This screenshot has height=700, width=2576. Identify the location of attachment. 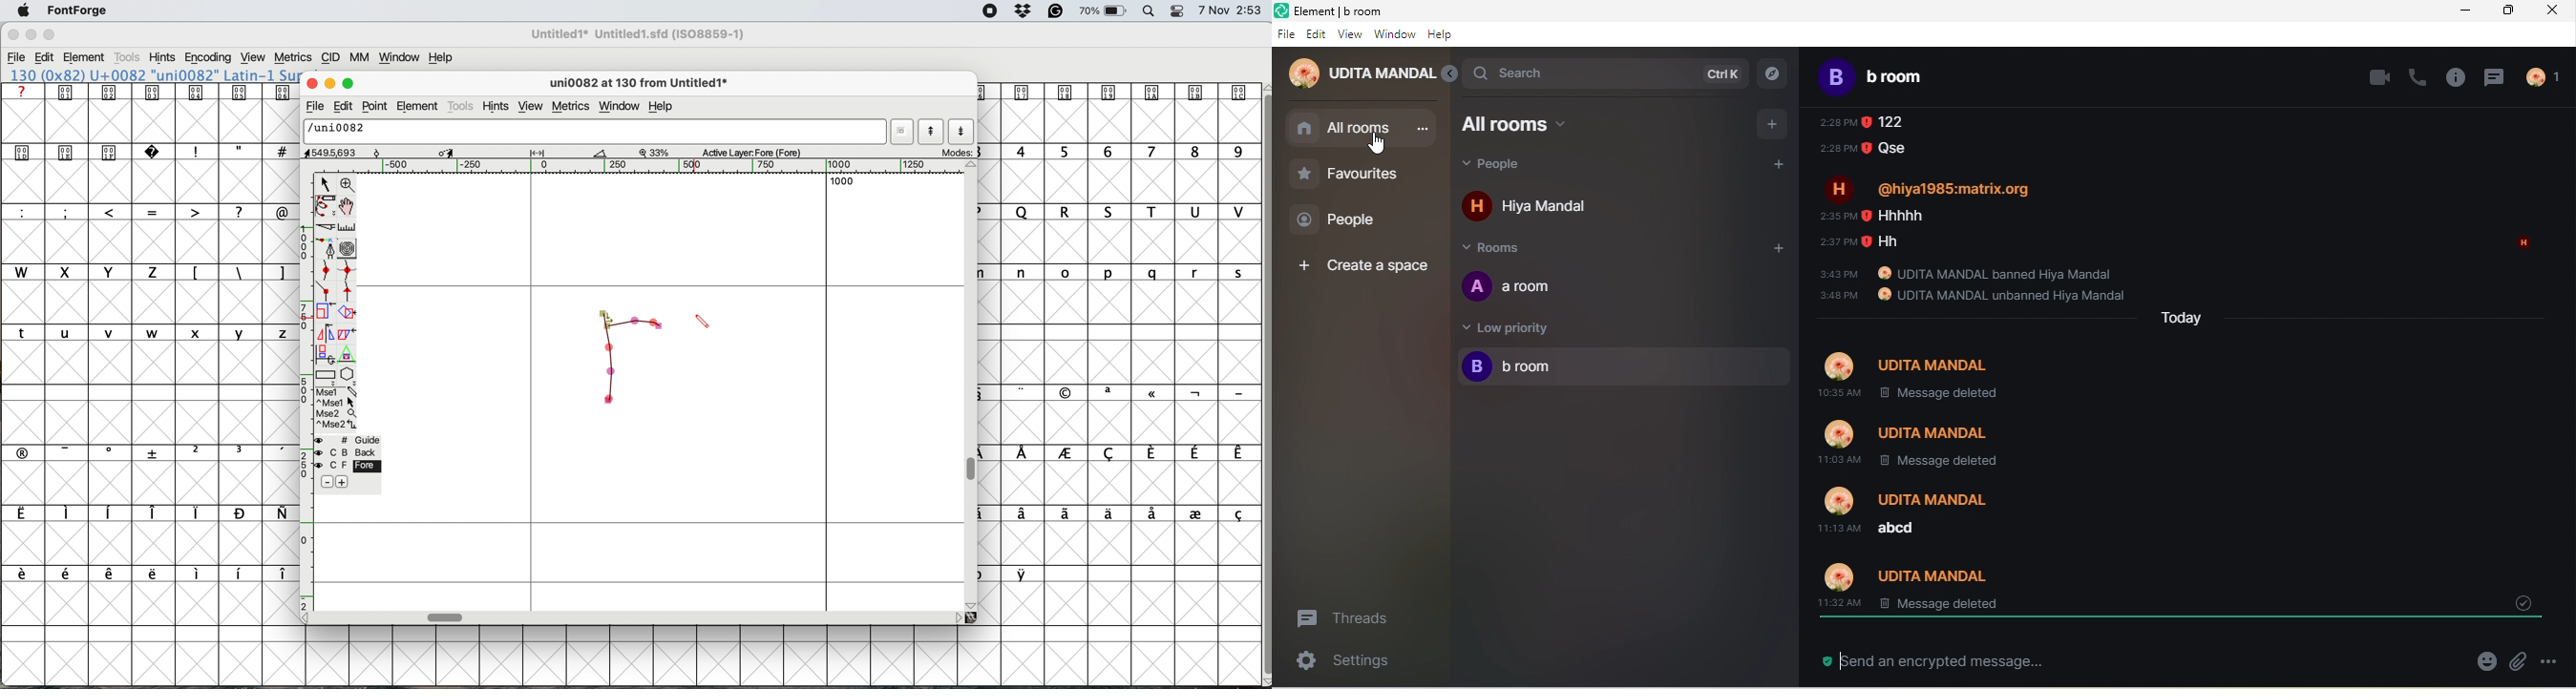
(2519, 662).